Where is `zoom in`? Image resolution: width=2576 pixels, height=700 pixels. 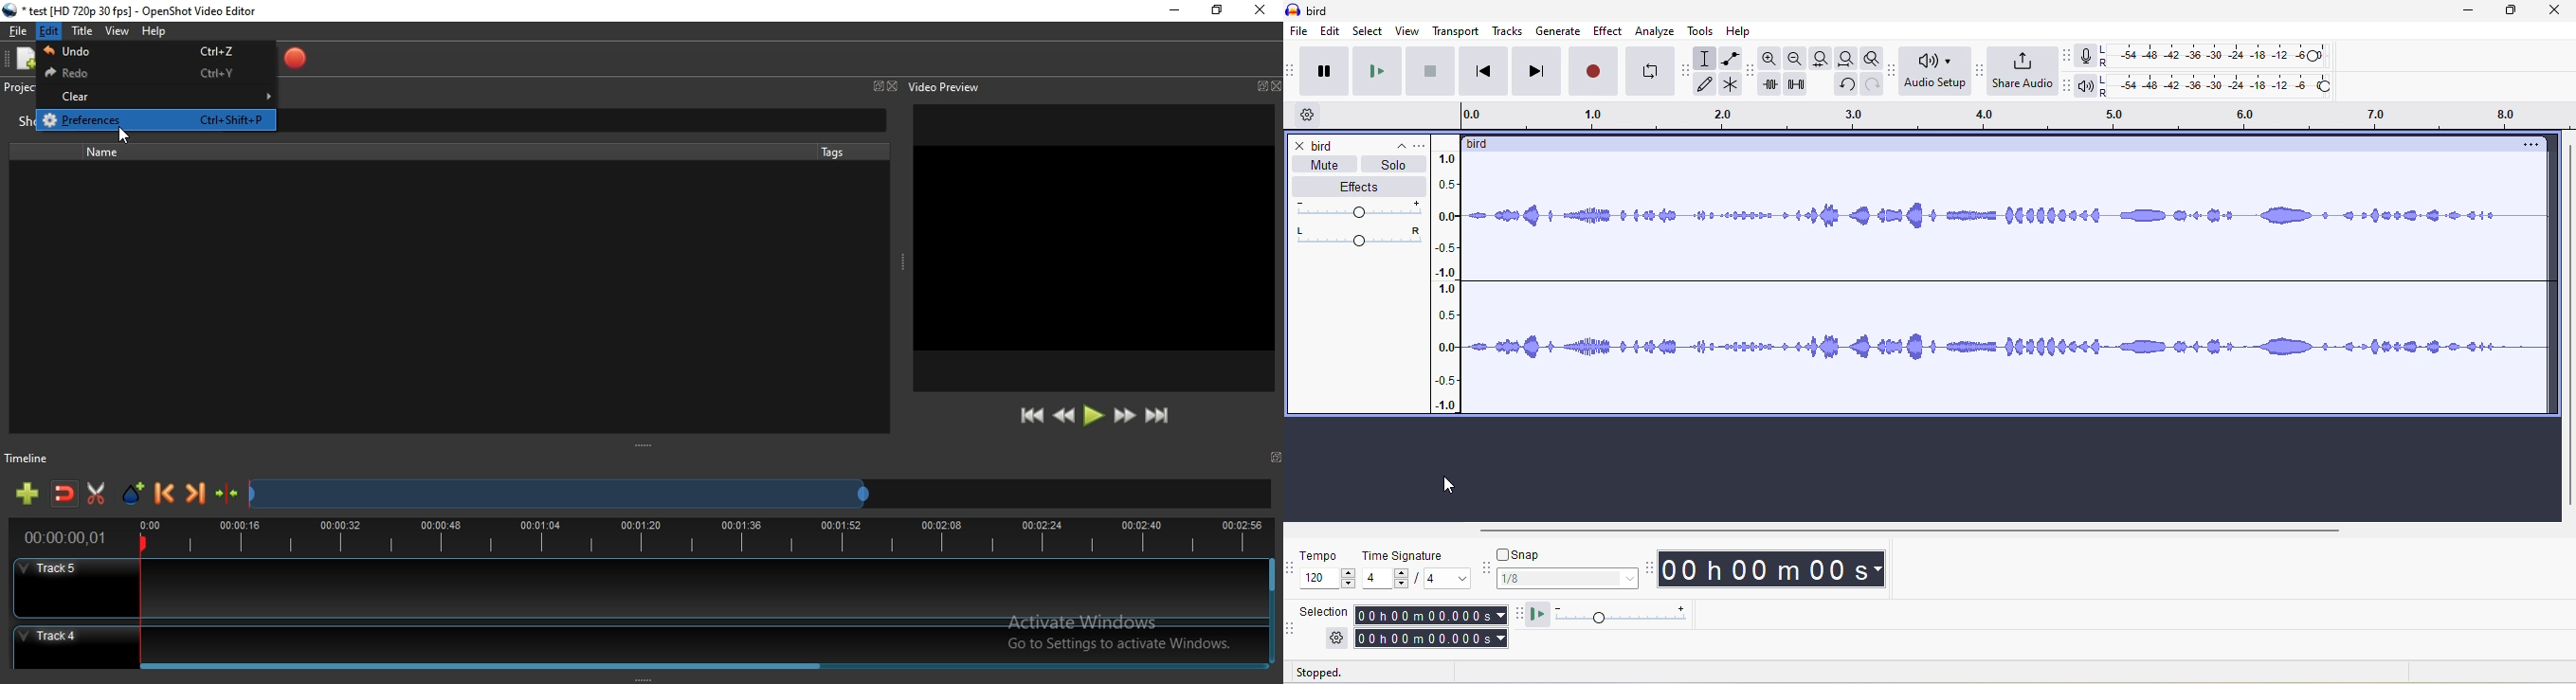
zoom in is located at coordinates (1771, 61).